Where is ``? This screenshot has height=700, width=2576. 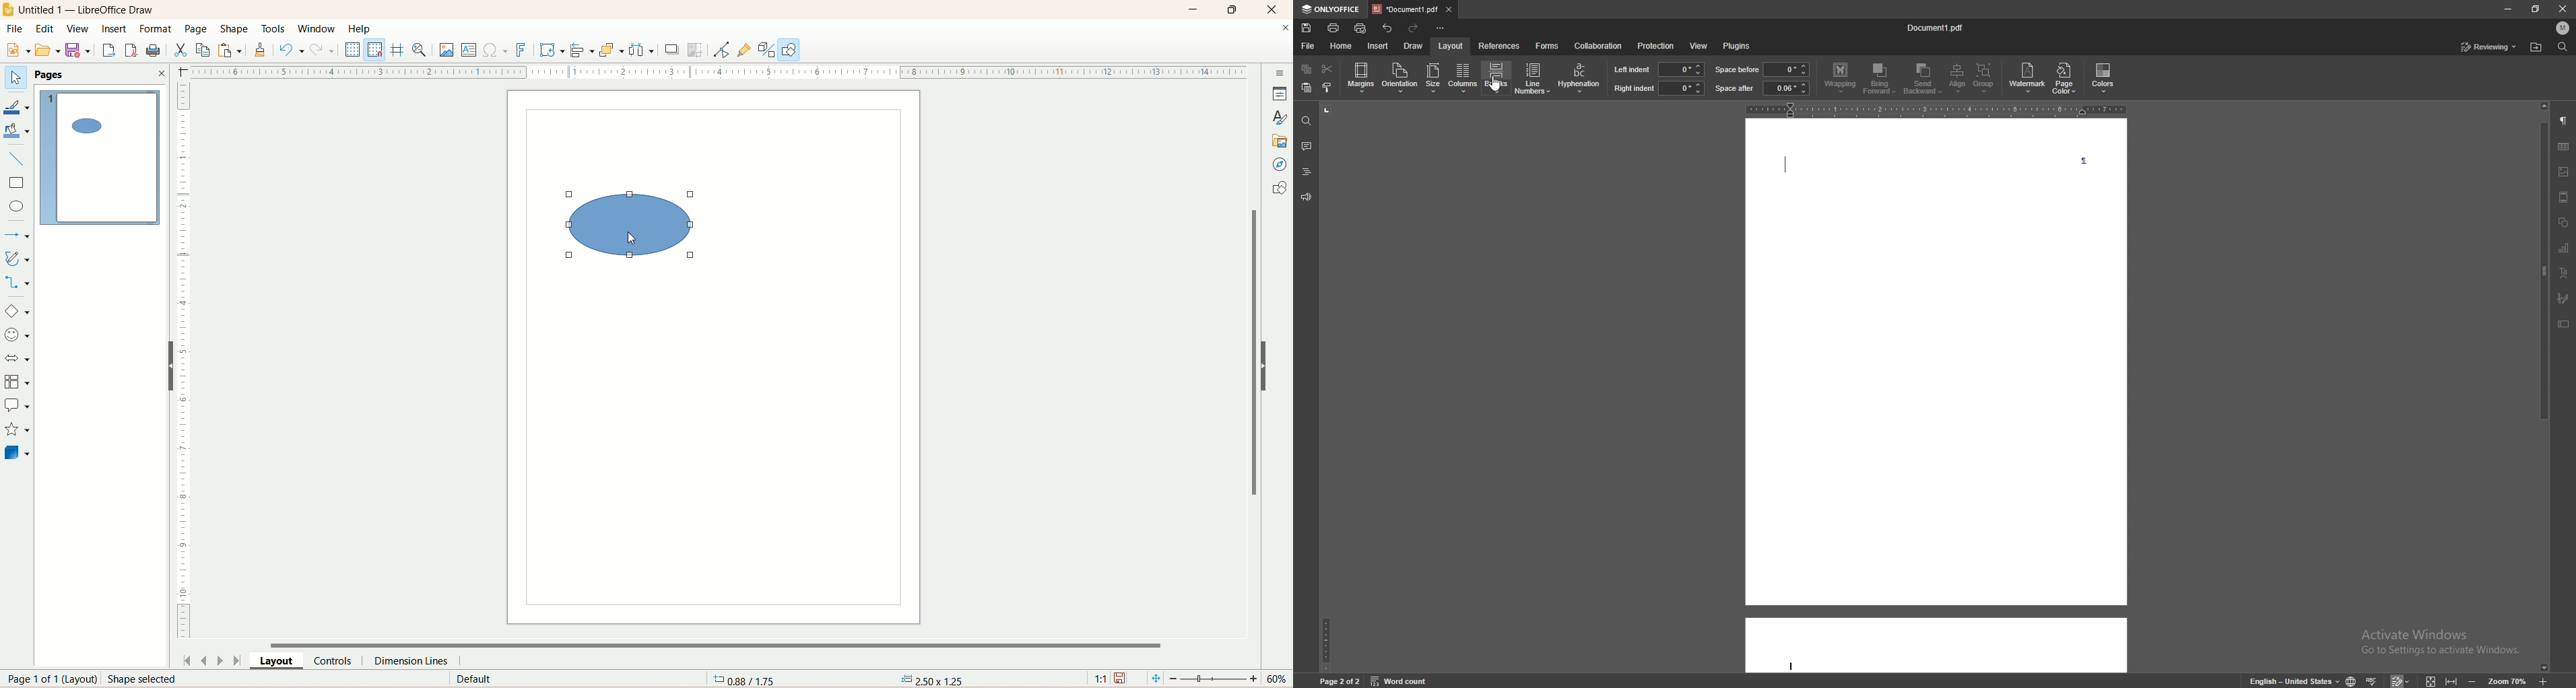
 is located at coordinates (447, 50).